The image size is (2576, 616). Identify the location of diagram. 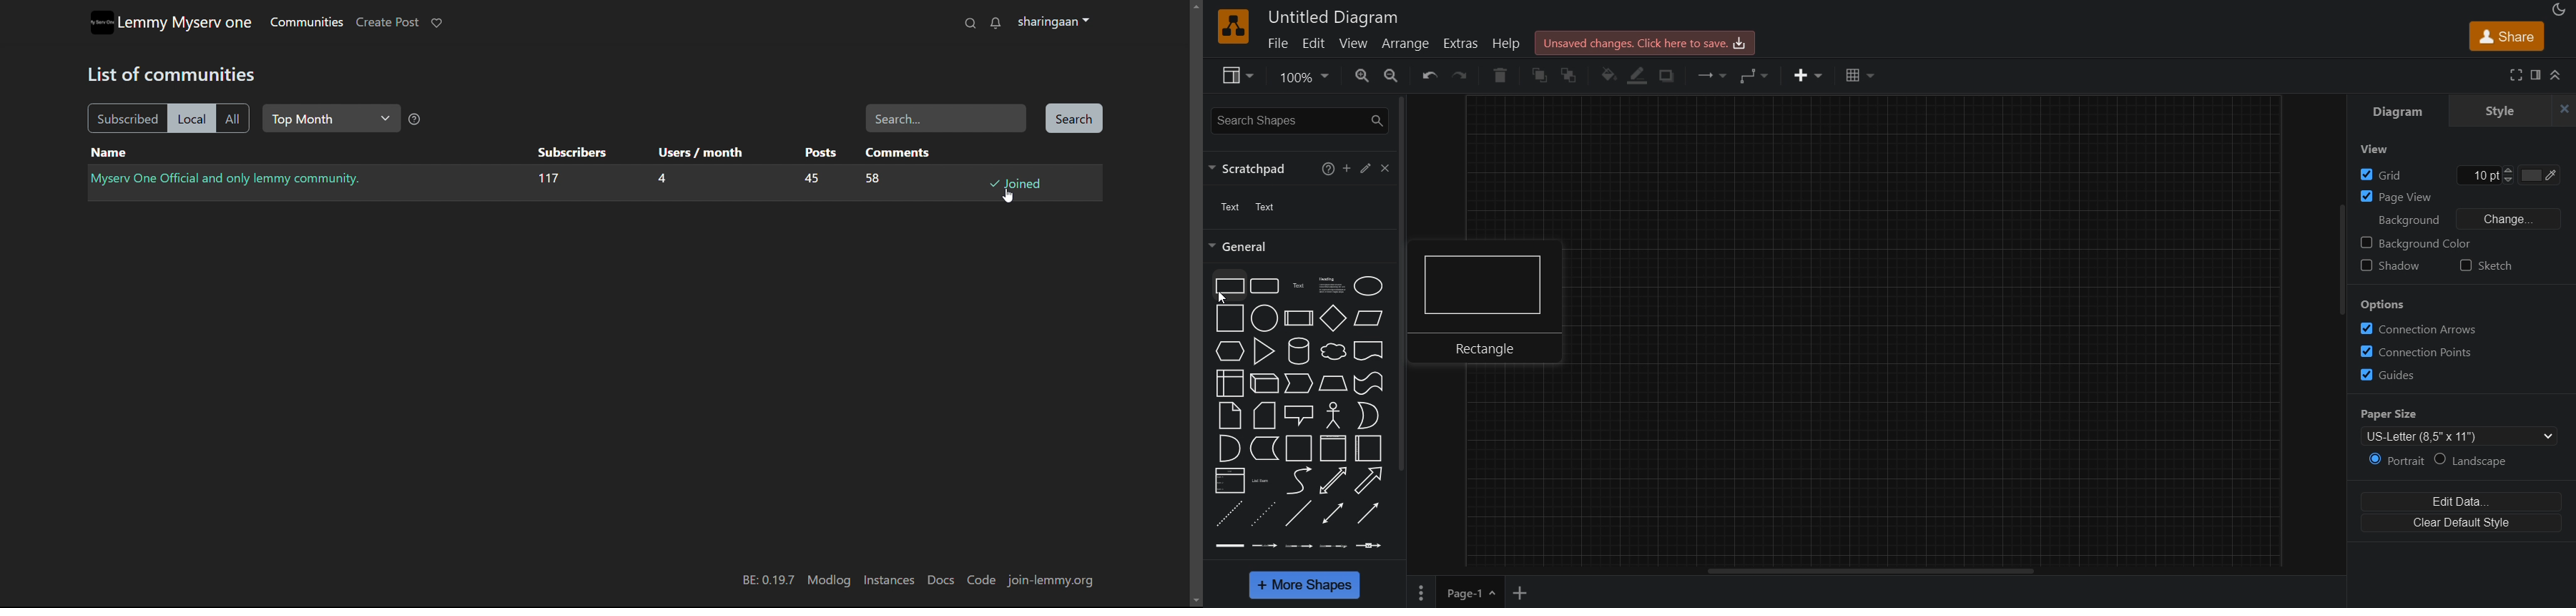
(2398, 111).